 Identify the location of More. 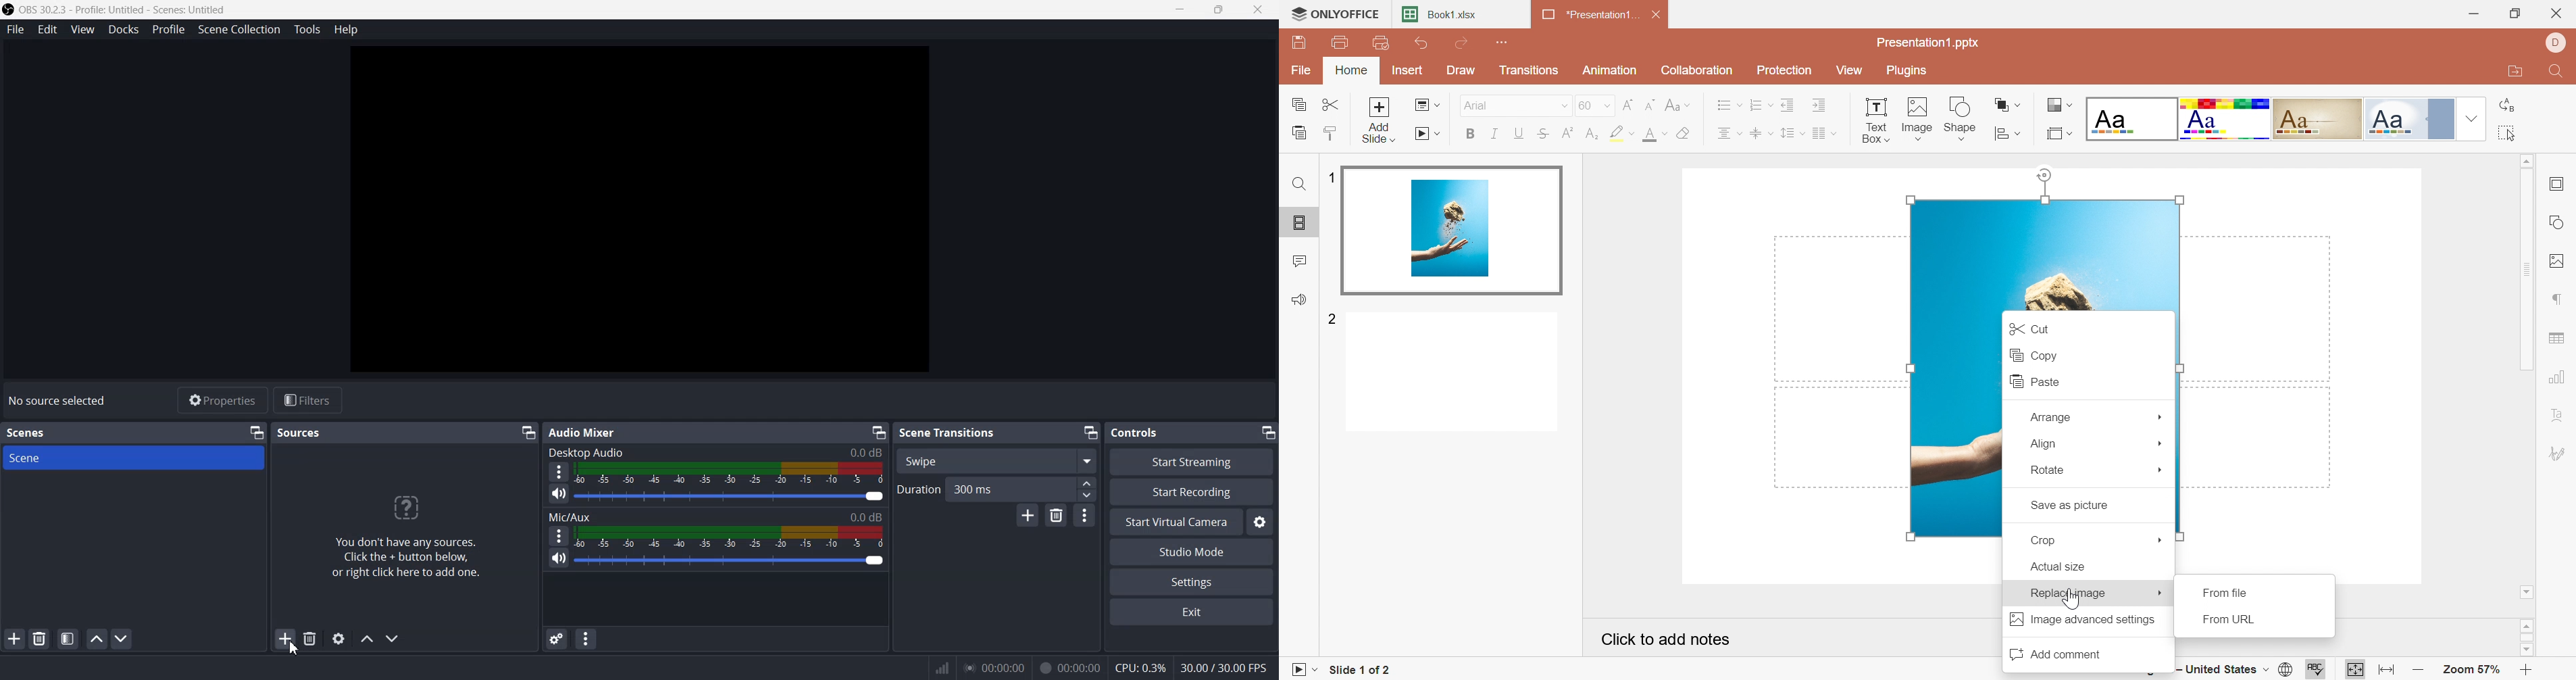
(558, 535).